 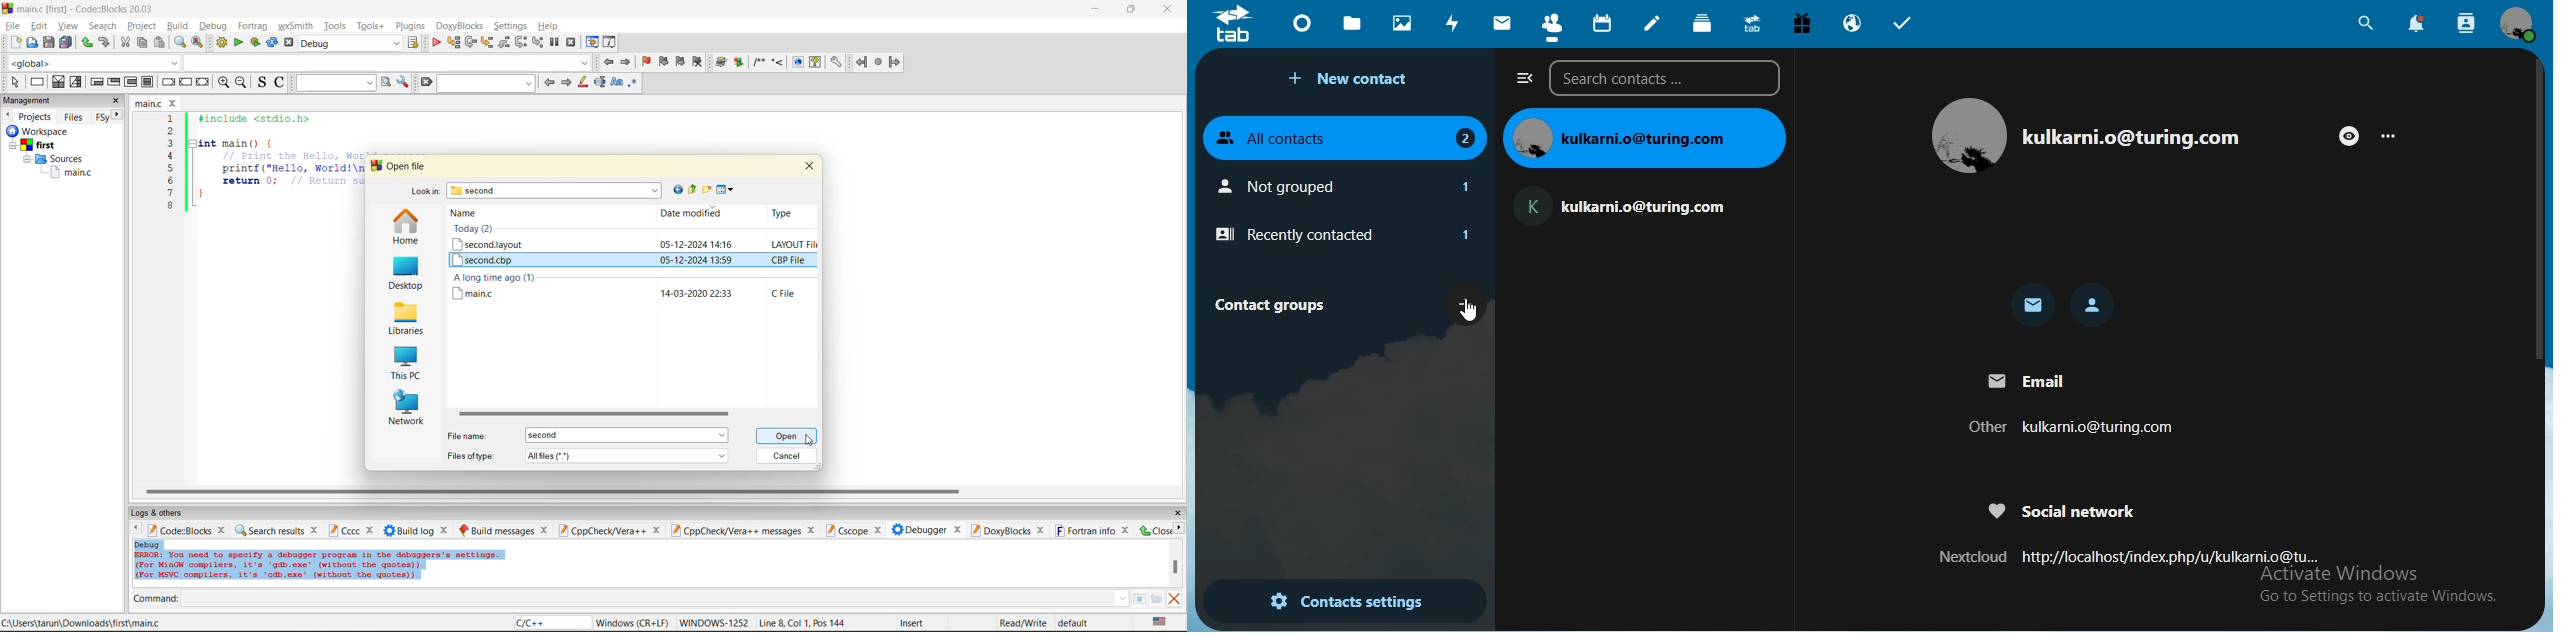 I want to click on calendar, so click(x=1604, y=24).